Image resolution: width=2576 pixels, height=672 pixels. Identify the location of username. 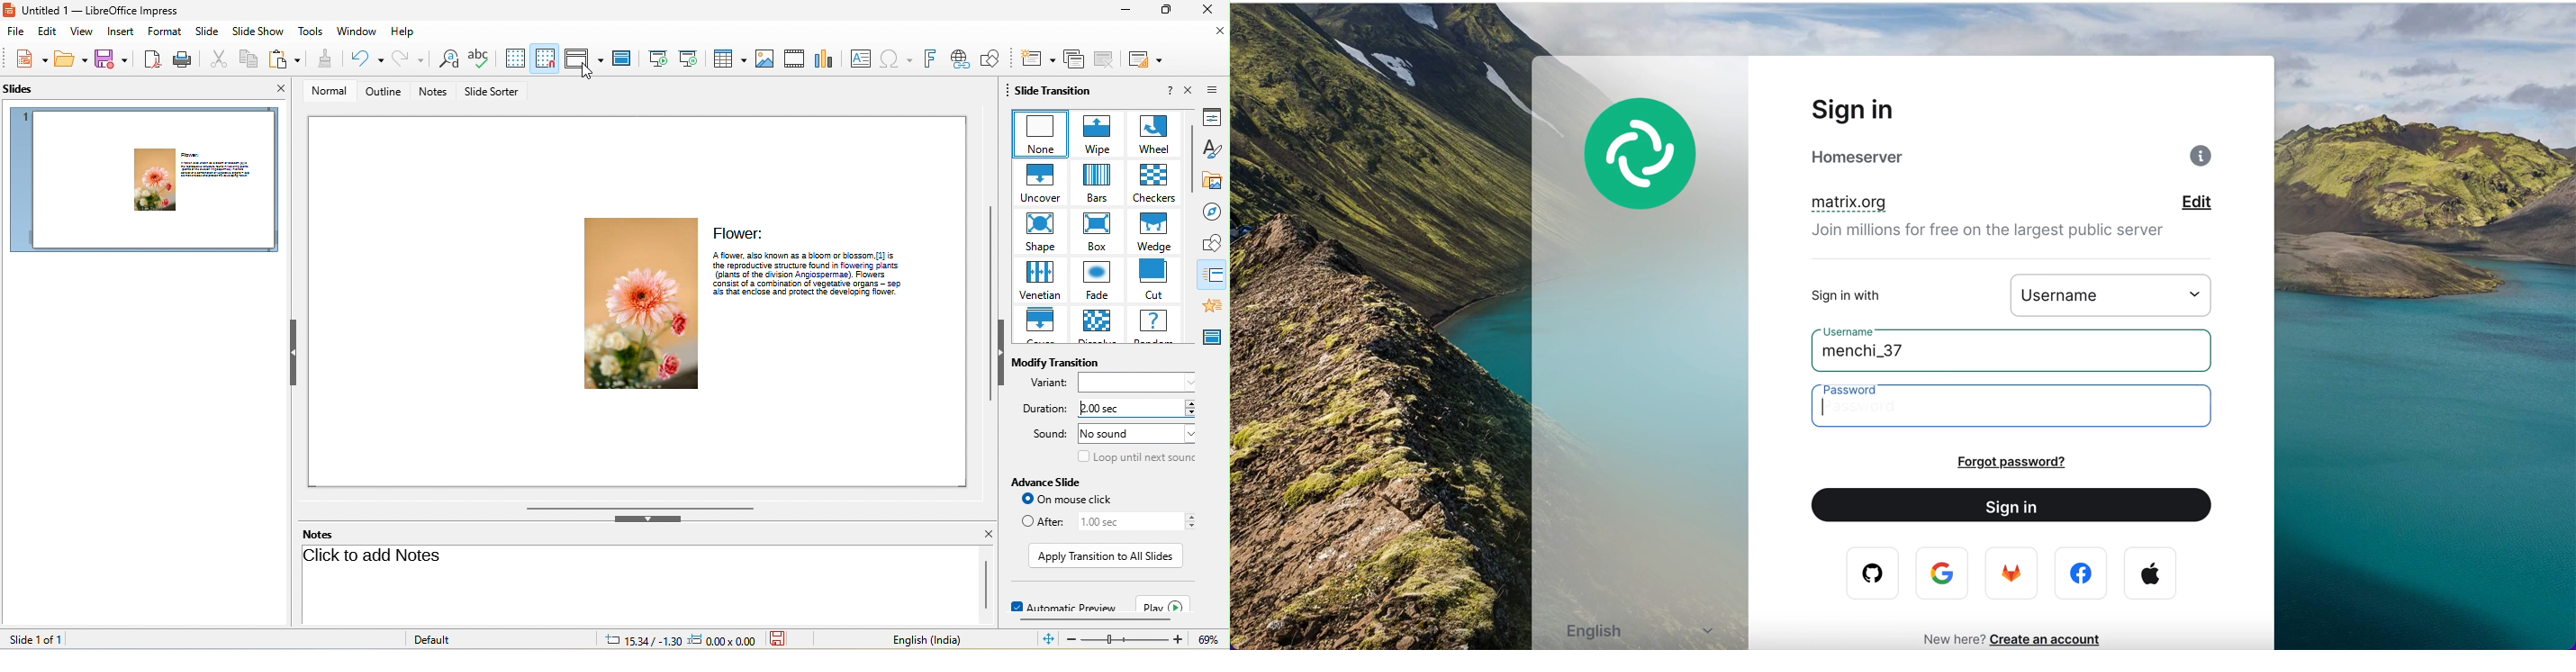
(2118, 294).